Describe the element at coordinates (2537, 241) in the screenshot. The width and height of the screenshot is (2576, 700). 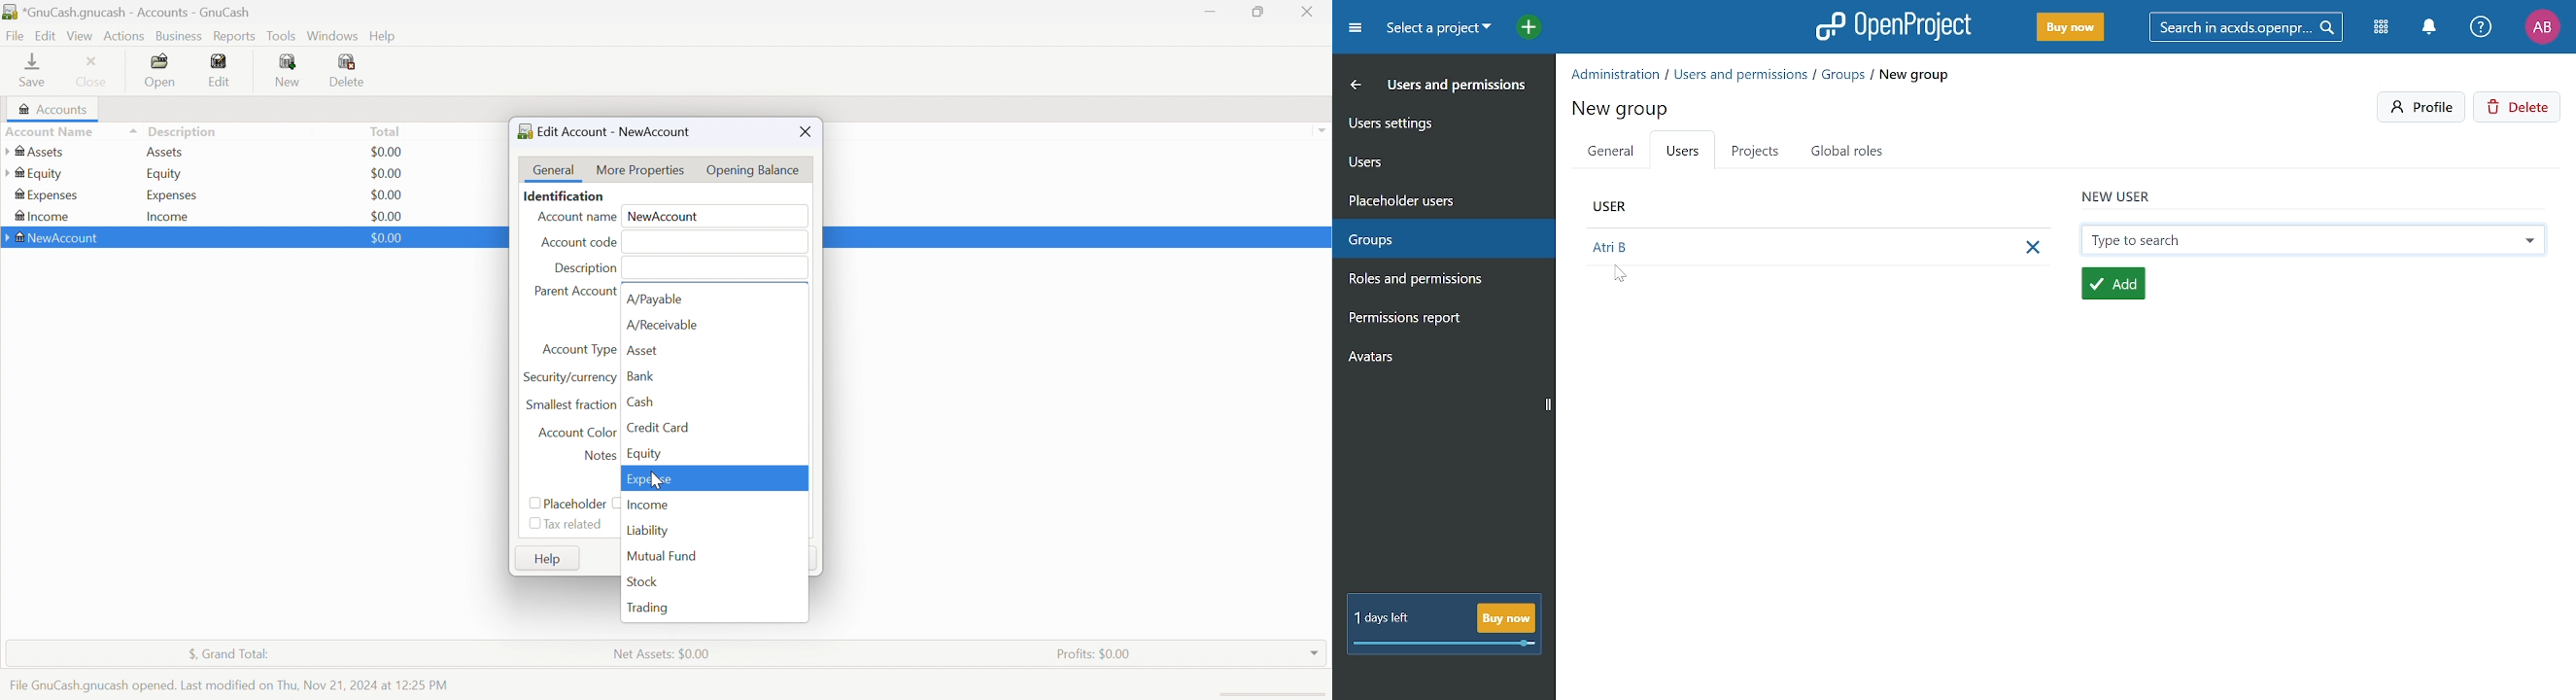
I see `other users` at that location.